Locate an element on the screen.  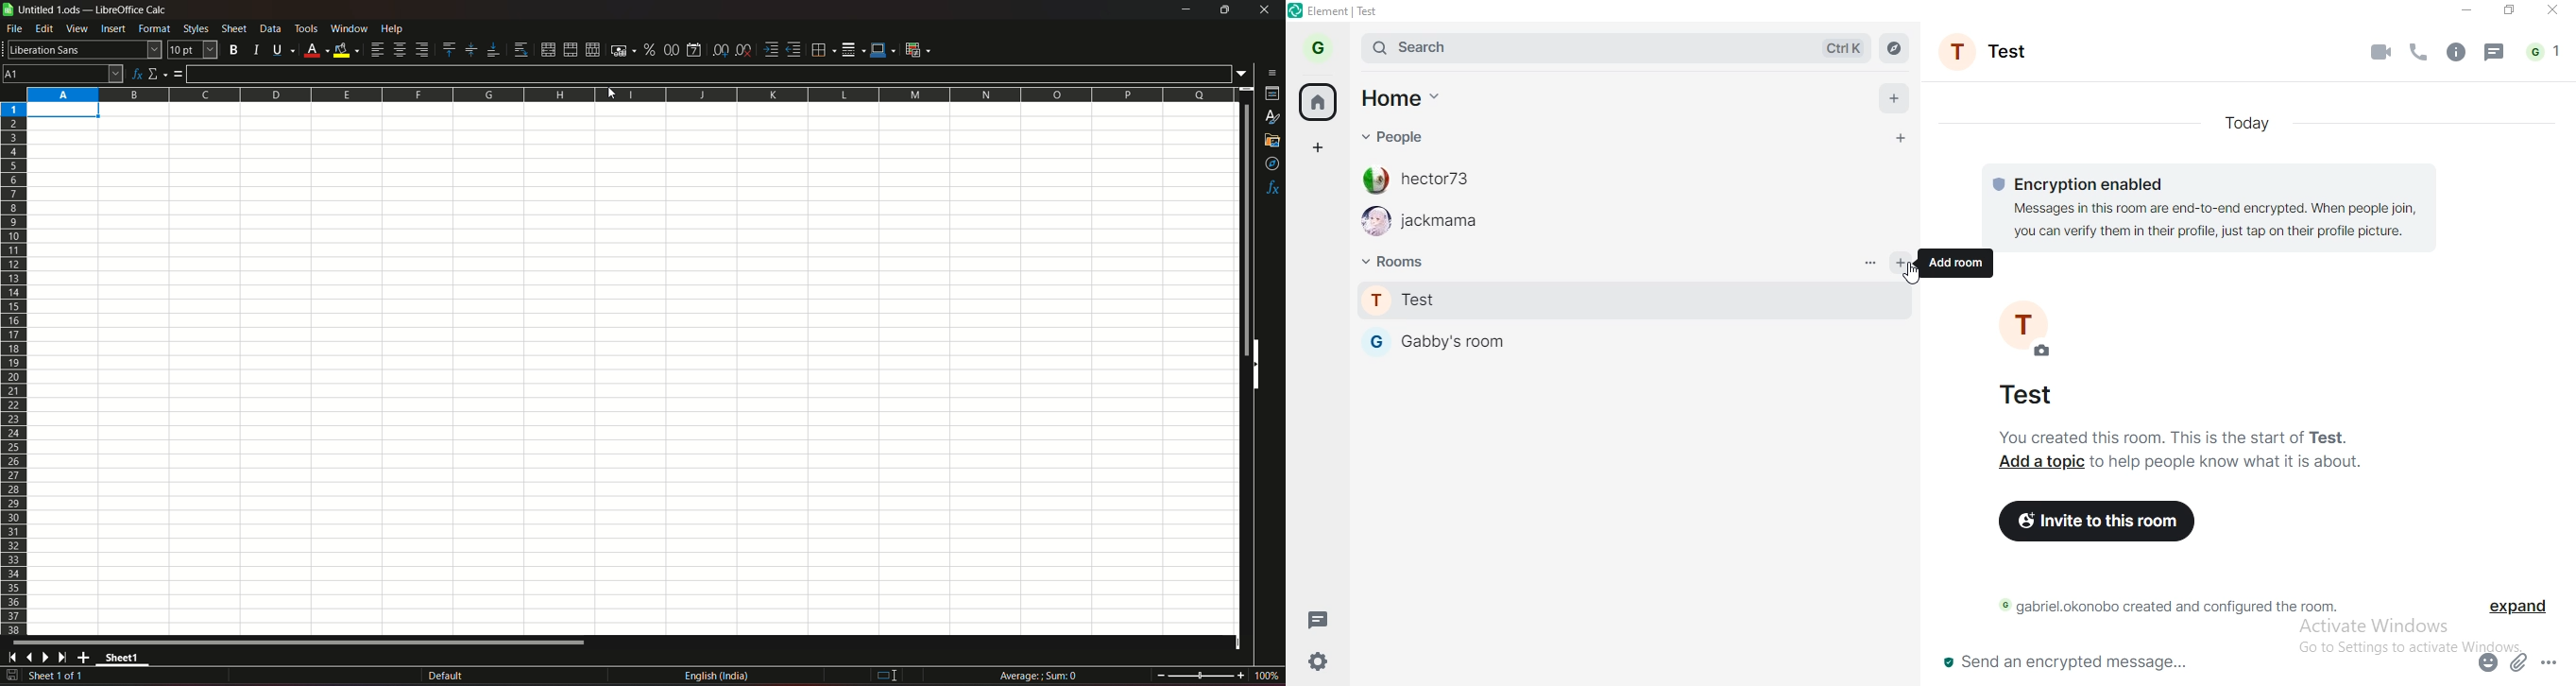
minimise is located at coordinates (2467, 9).